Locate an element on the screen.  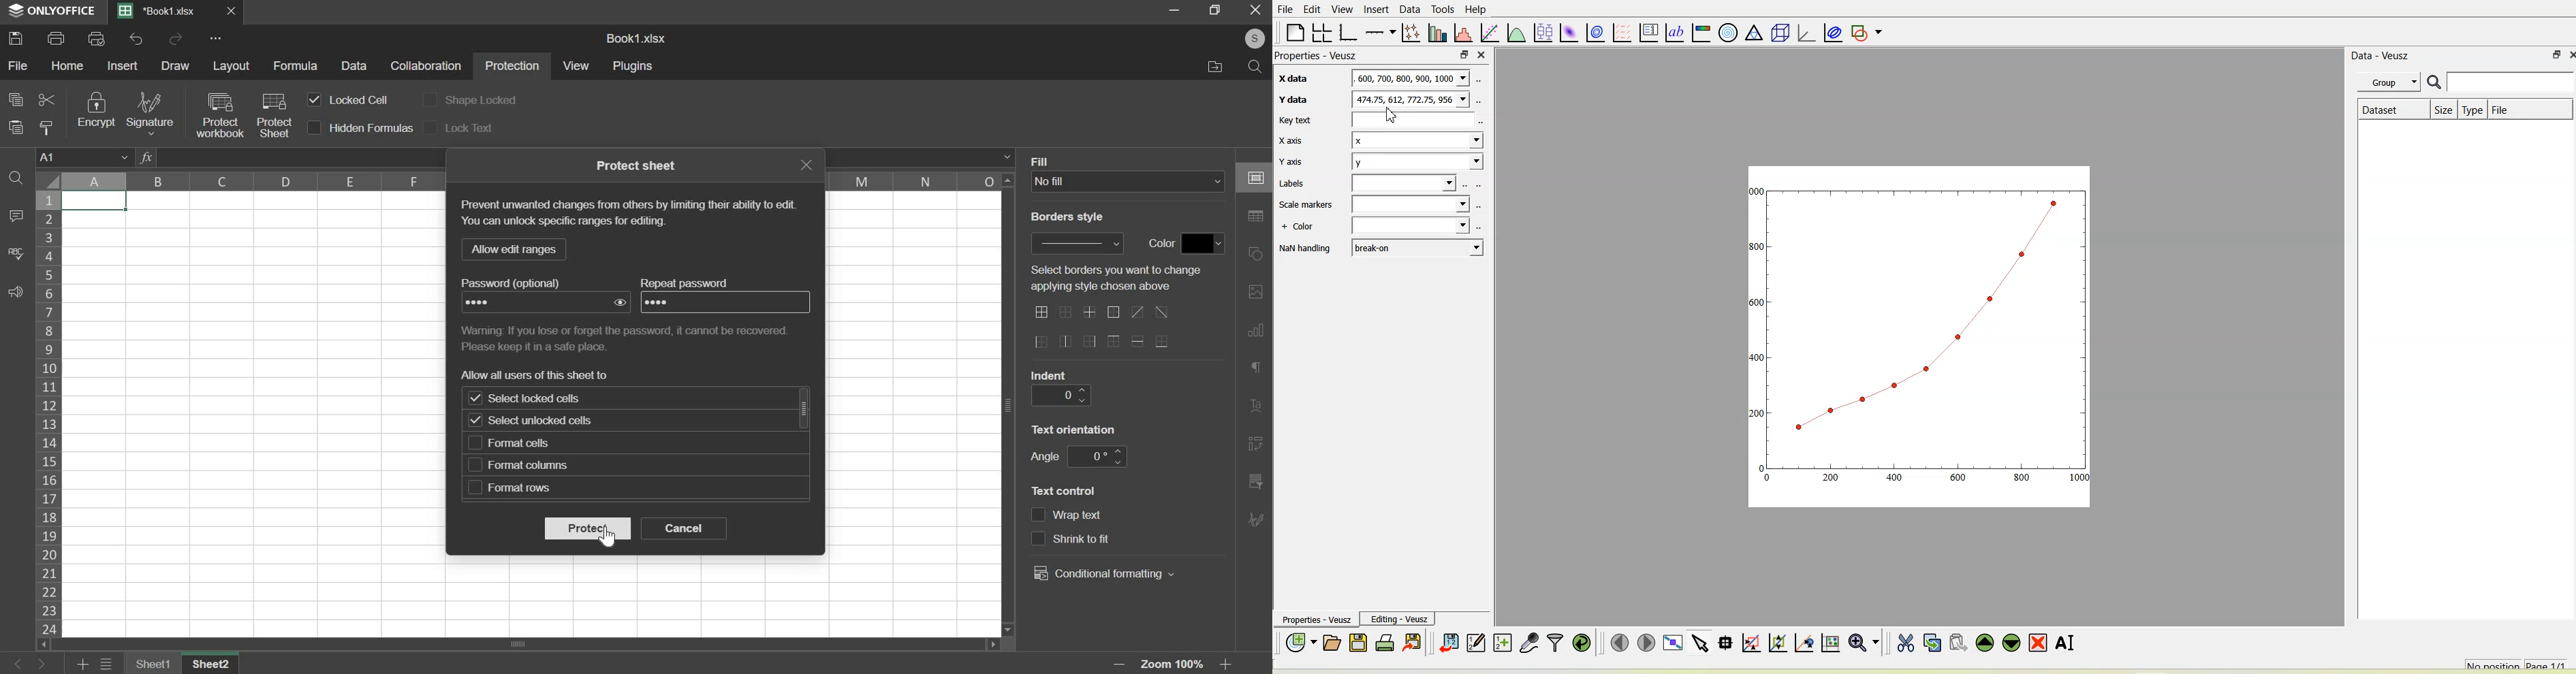
right side bar is located at coordinates (1257, 216).